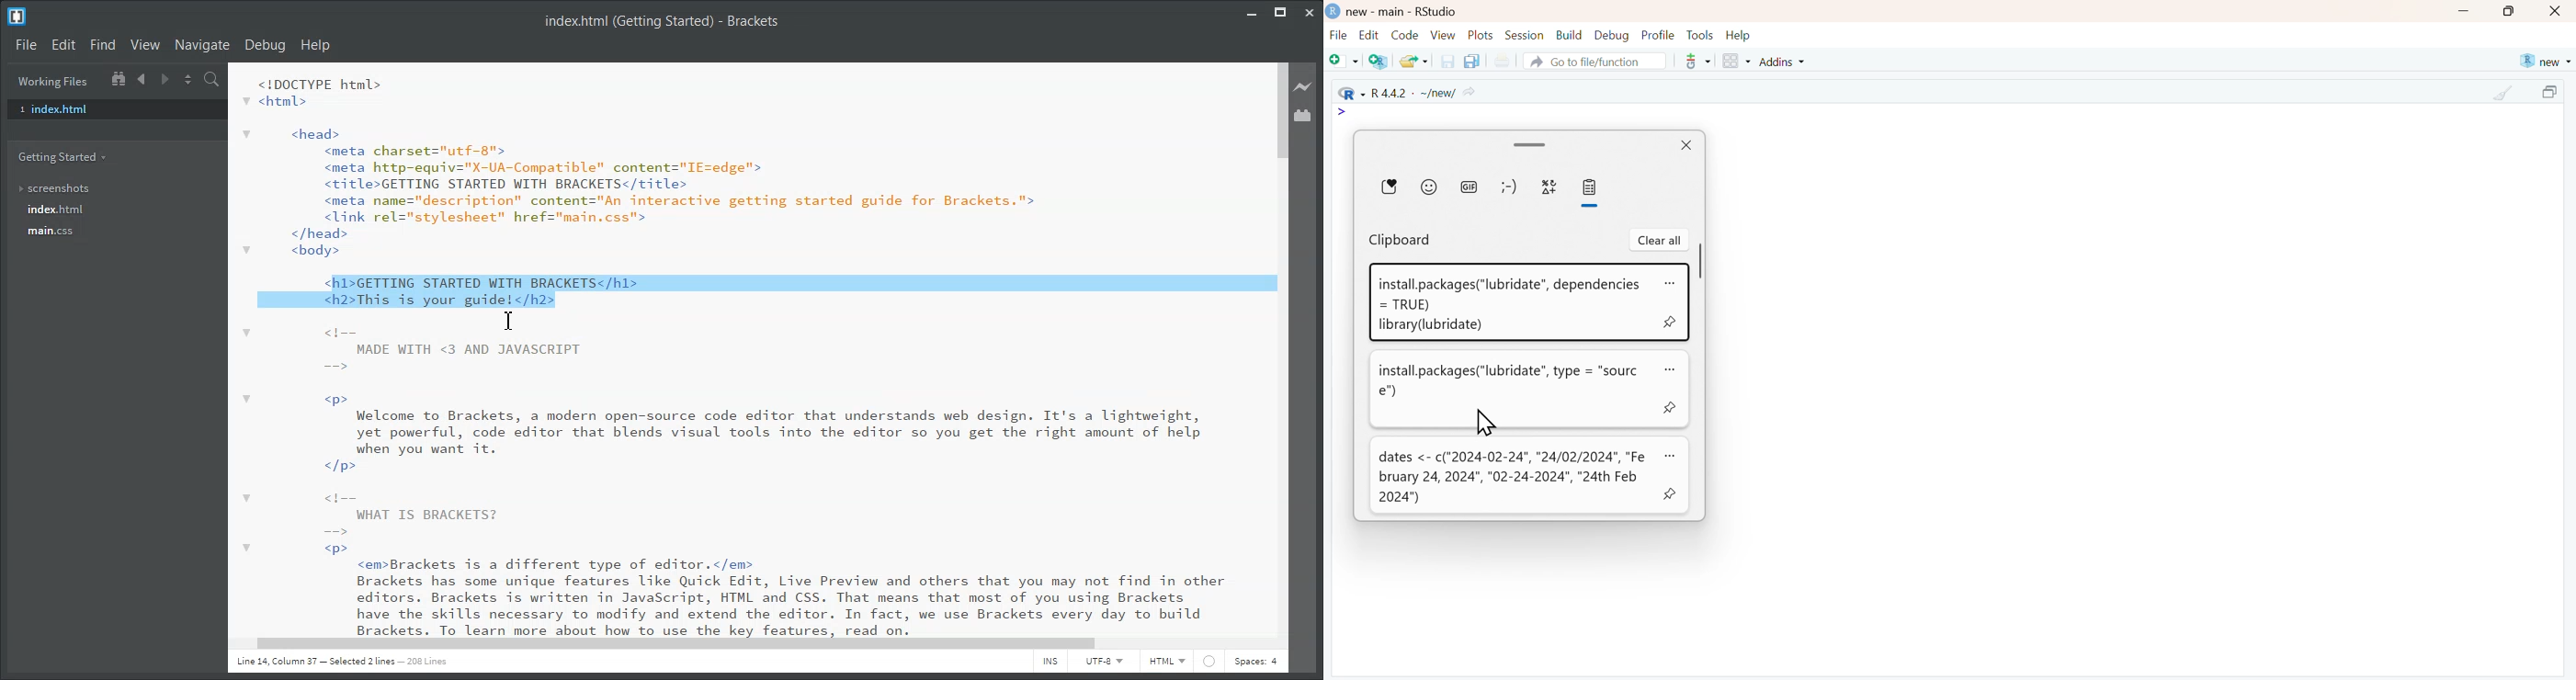 This screenshot has height=700, width=2576. Describe the element at coordinates (2510, 11) in the screenshot. I see `maximize` at that location.